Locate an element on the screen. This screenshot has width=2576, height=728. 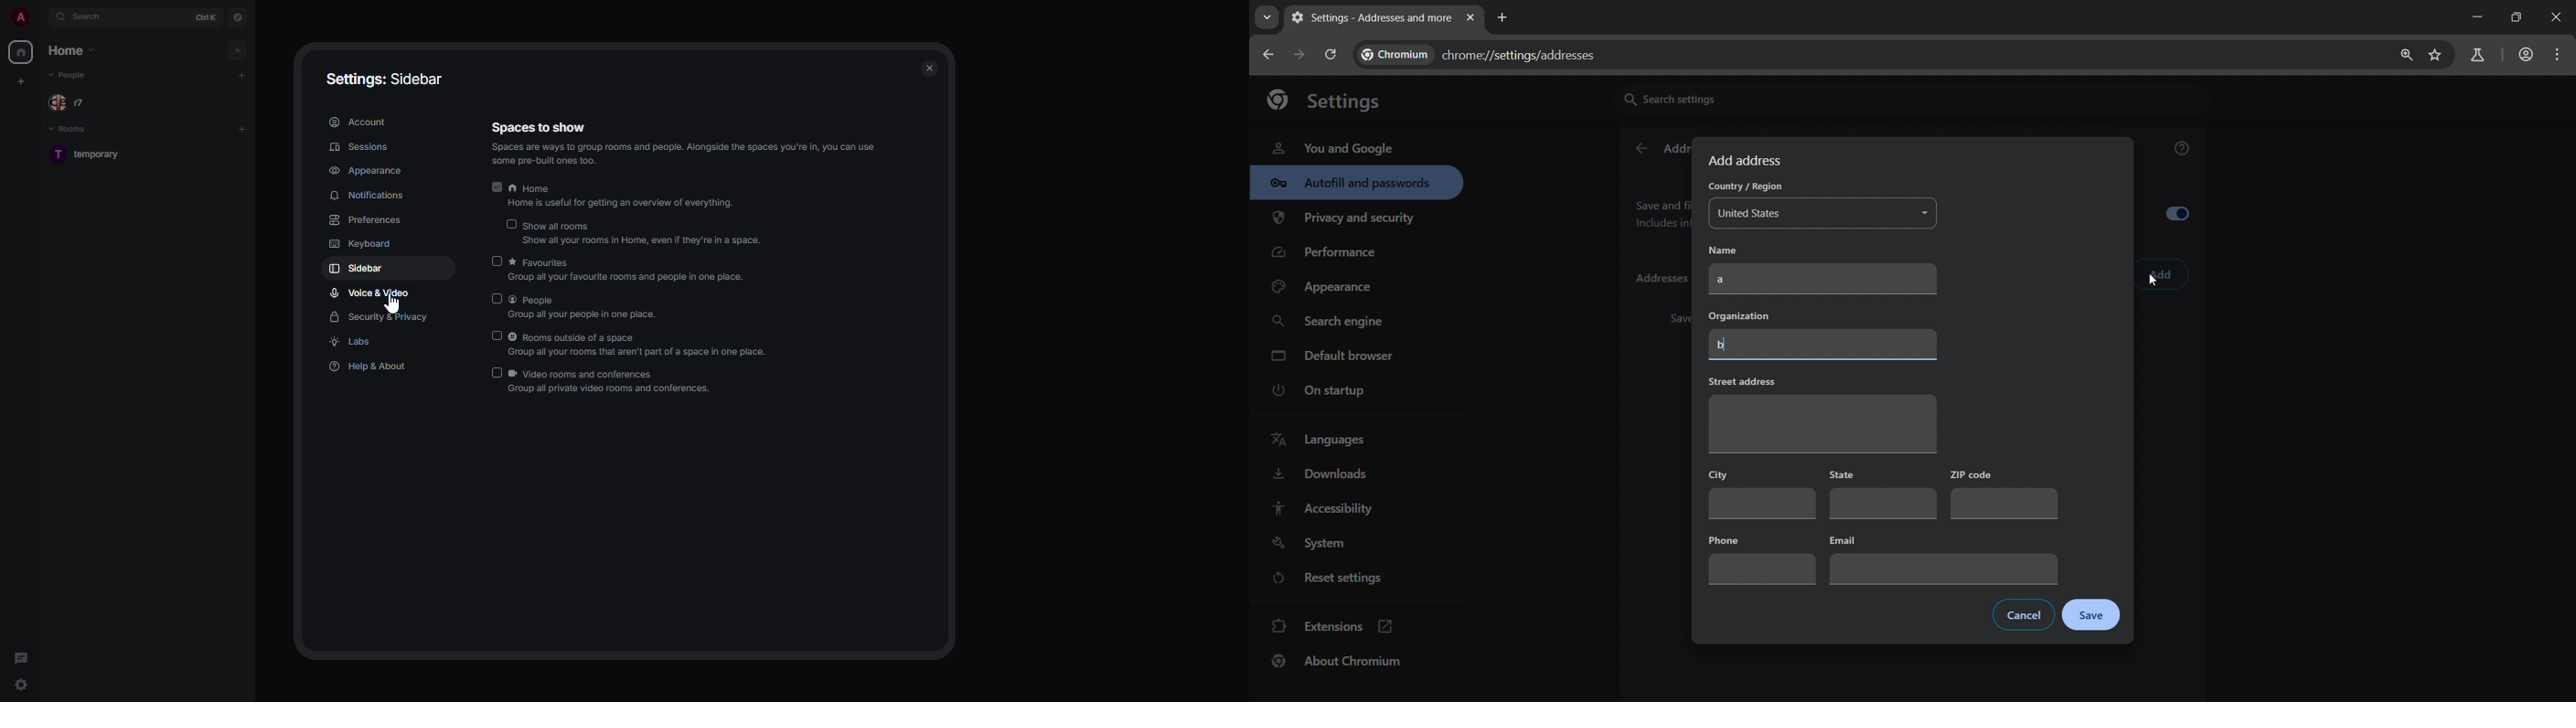
rooms is located at coordinates (70, 130).